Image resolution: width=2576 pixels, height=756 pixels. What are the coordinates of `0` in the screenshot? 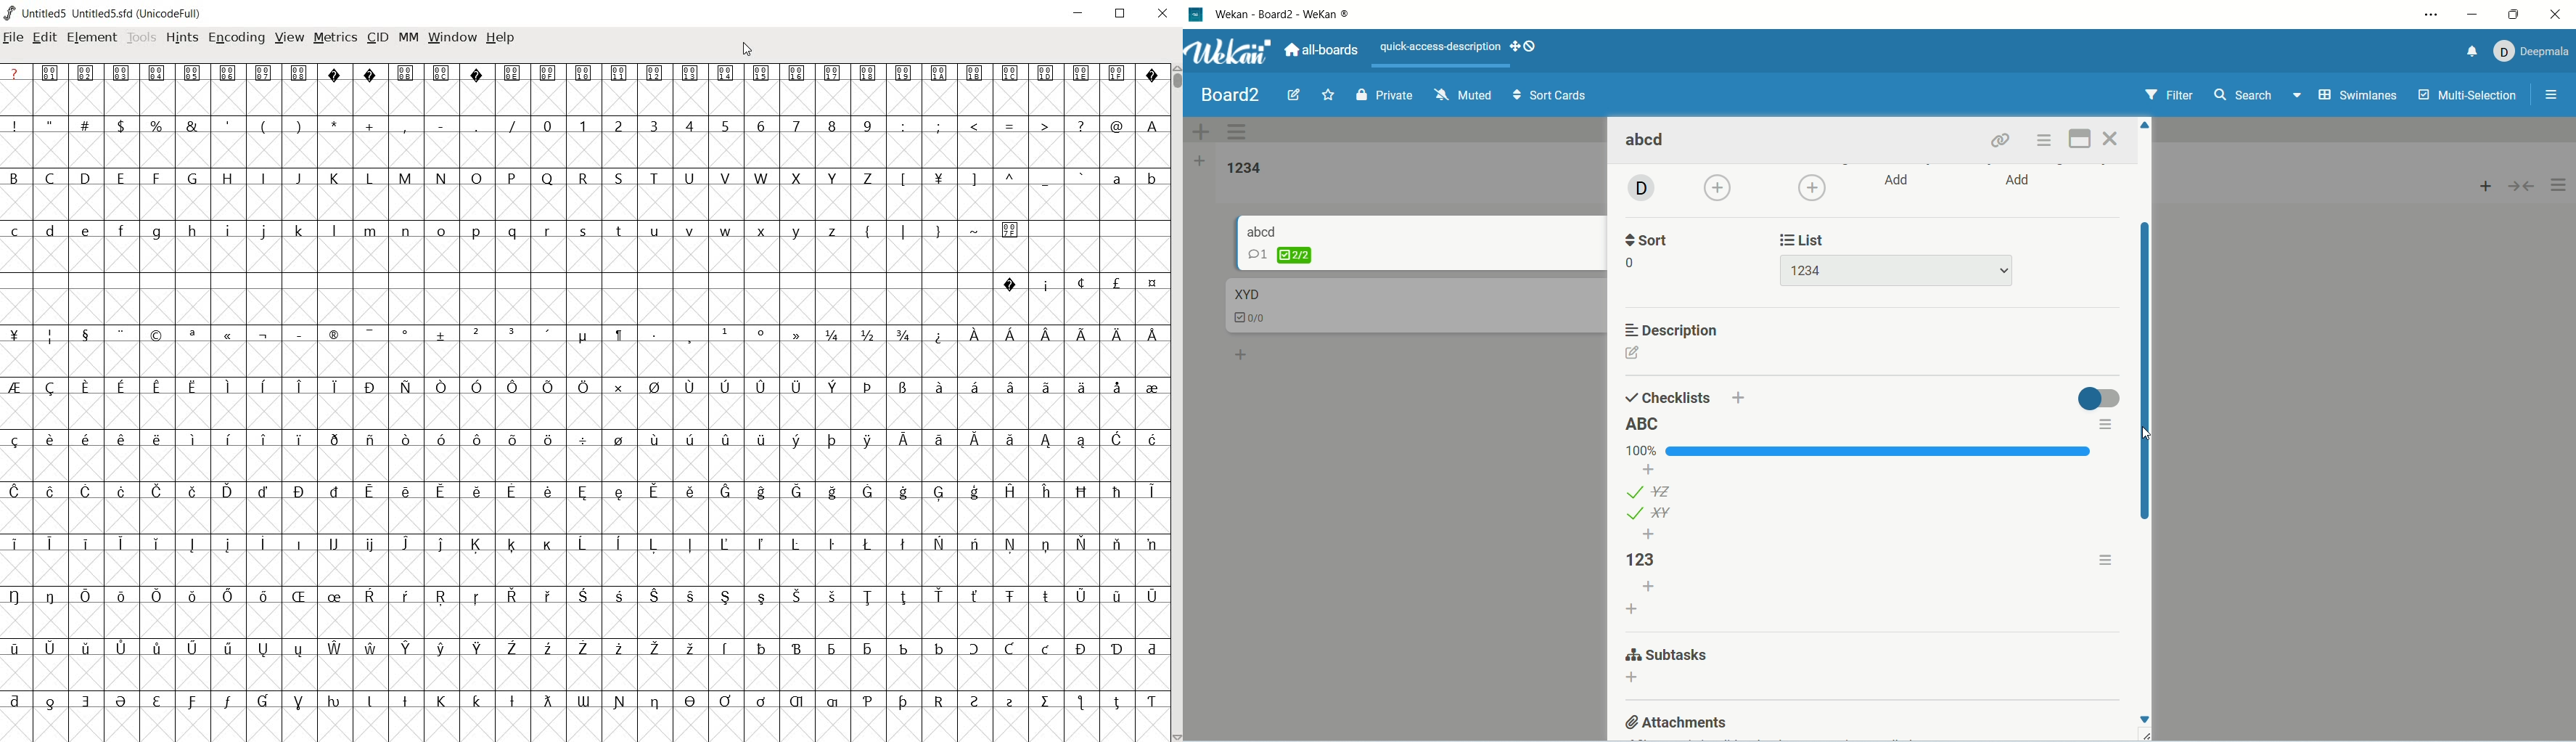 It's located at (1633, 264).